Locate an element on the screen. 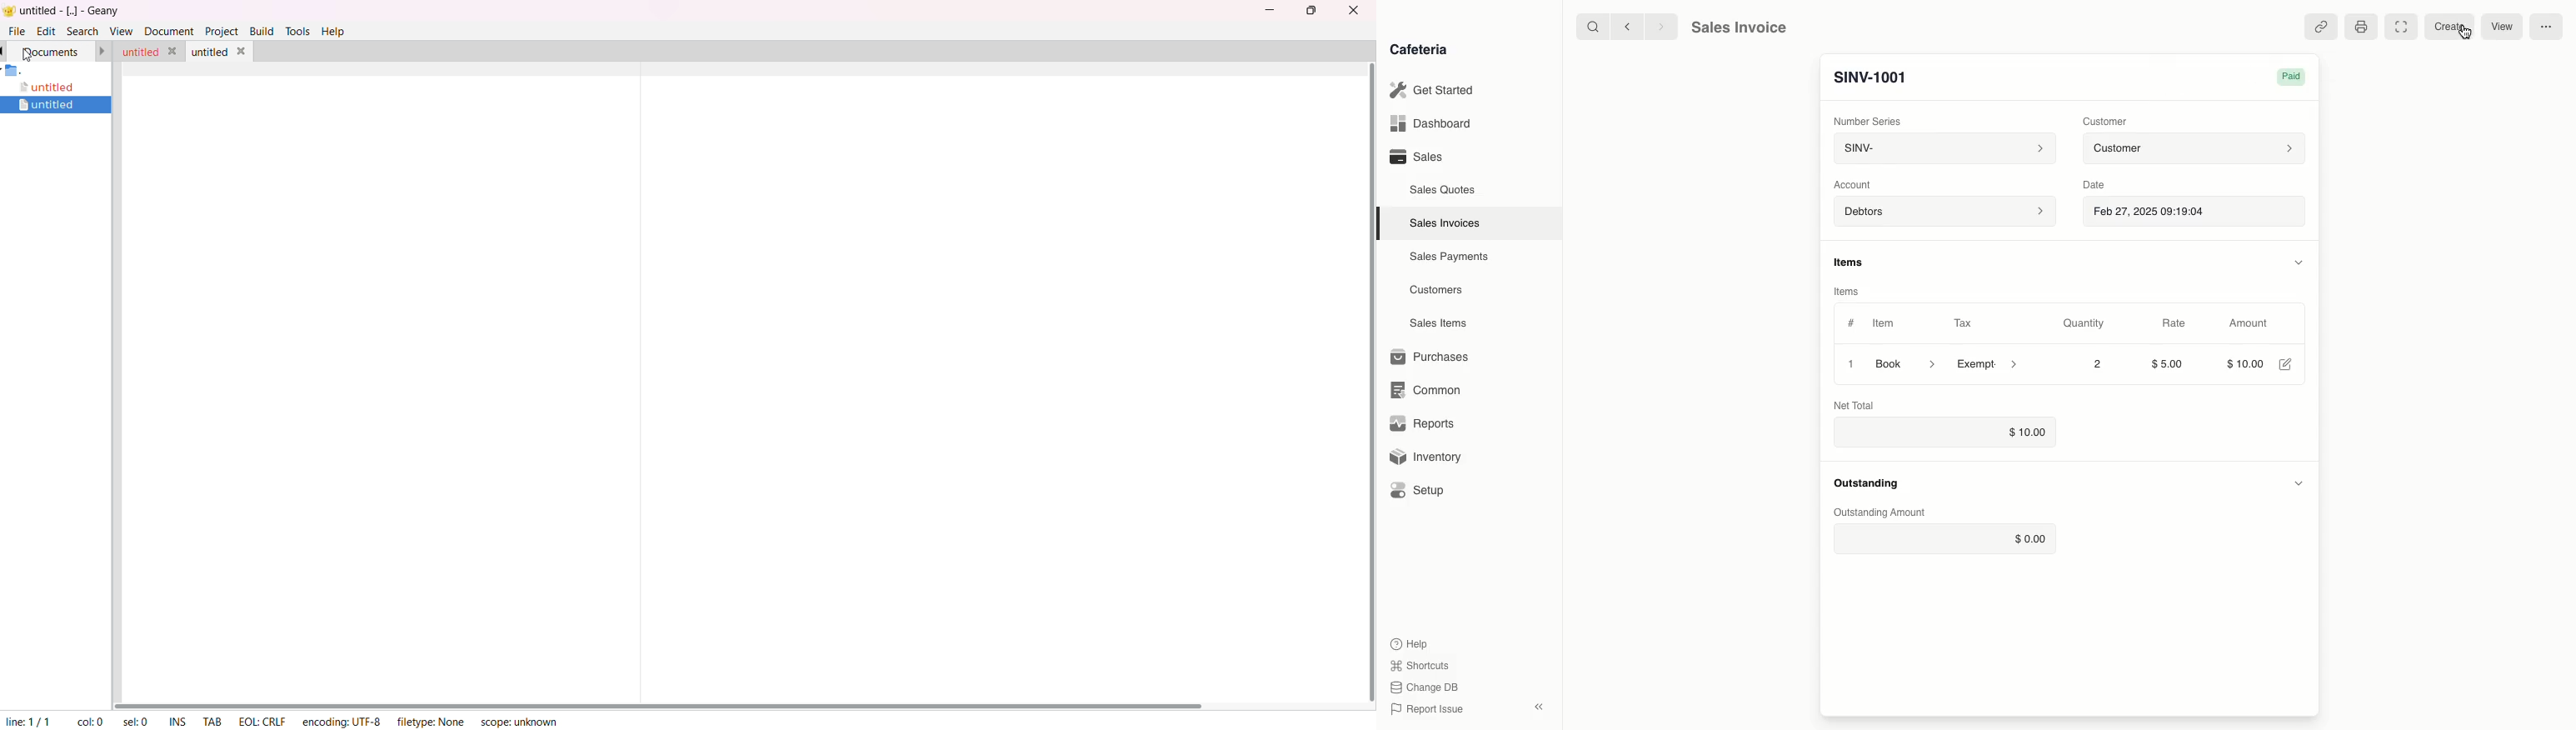 This screenshot has height=756, width=2576. maximize is located at coordinates (1311, 11).